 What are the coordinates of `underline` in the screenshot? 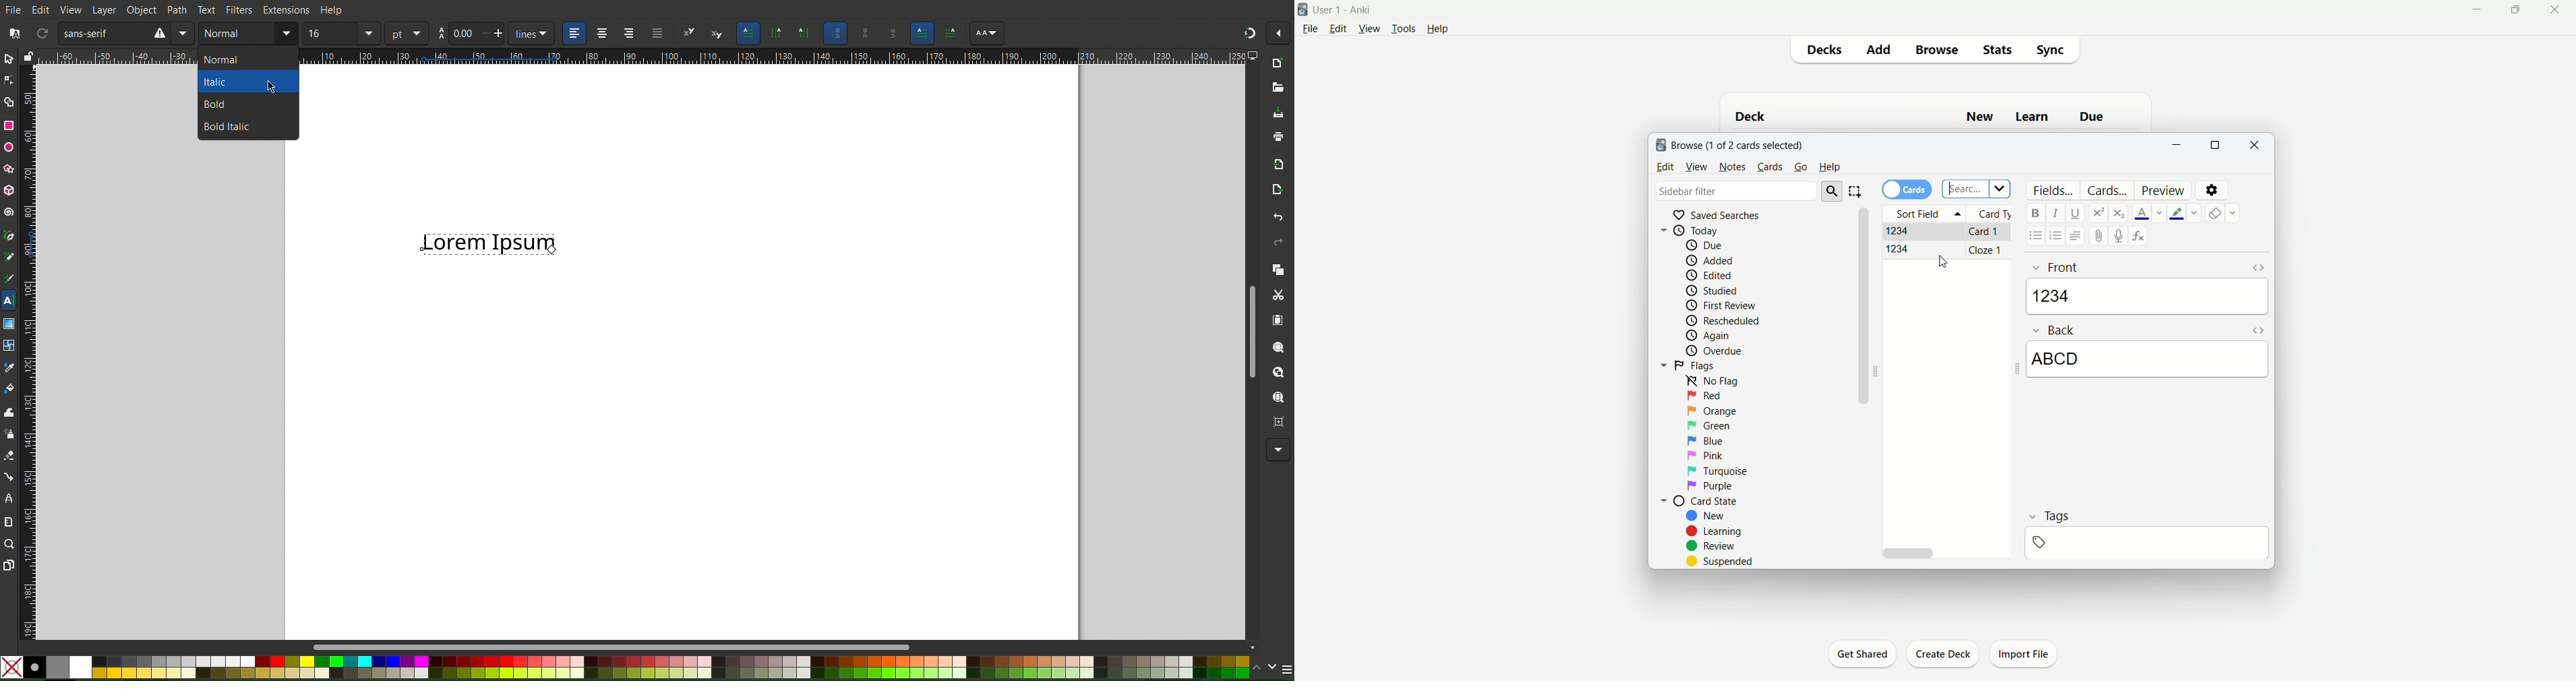 It's located at (2075, 212).